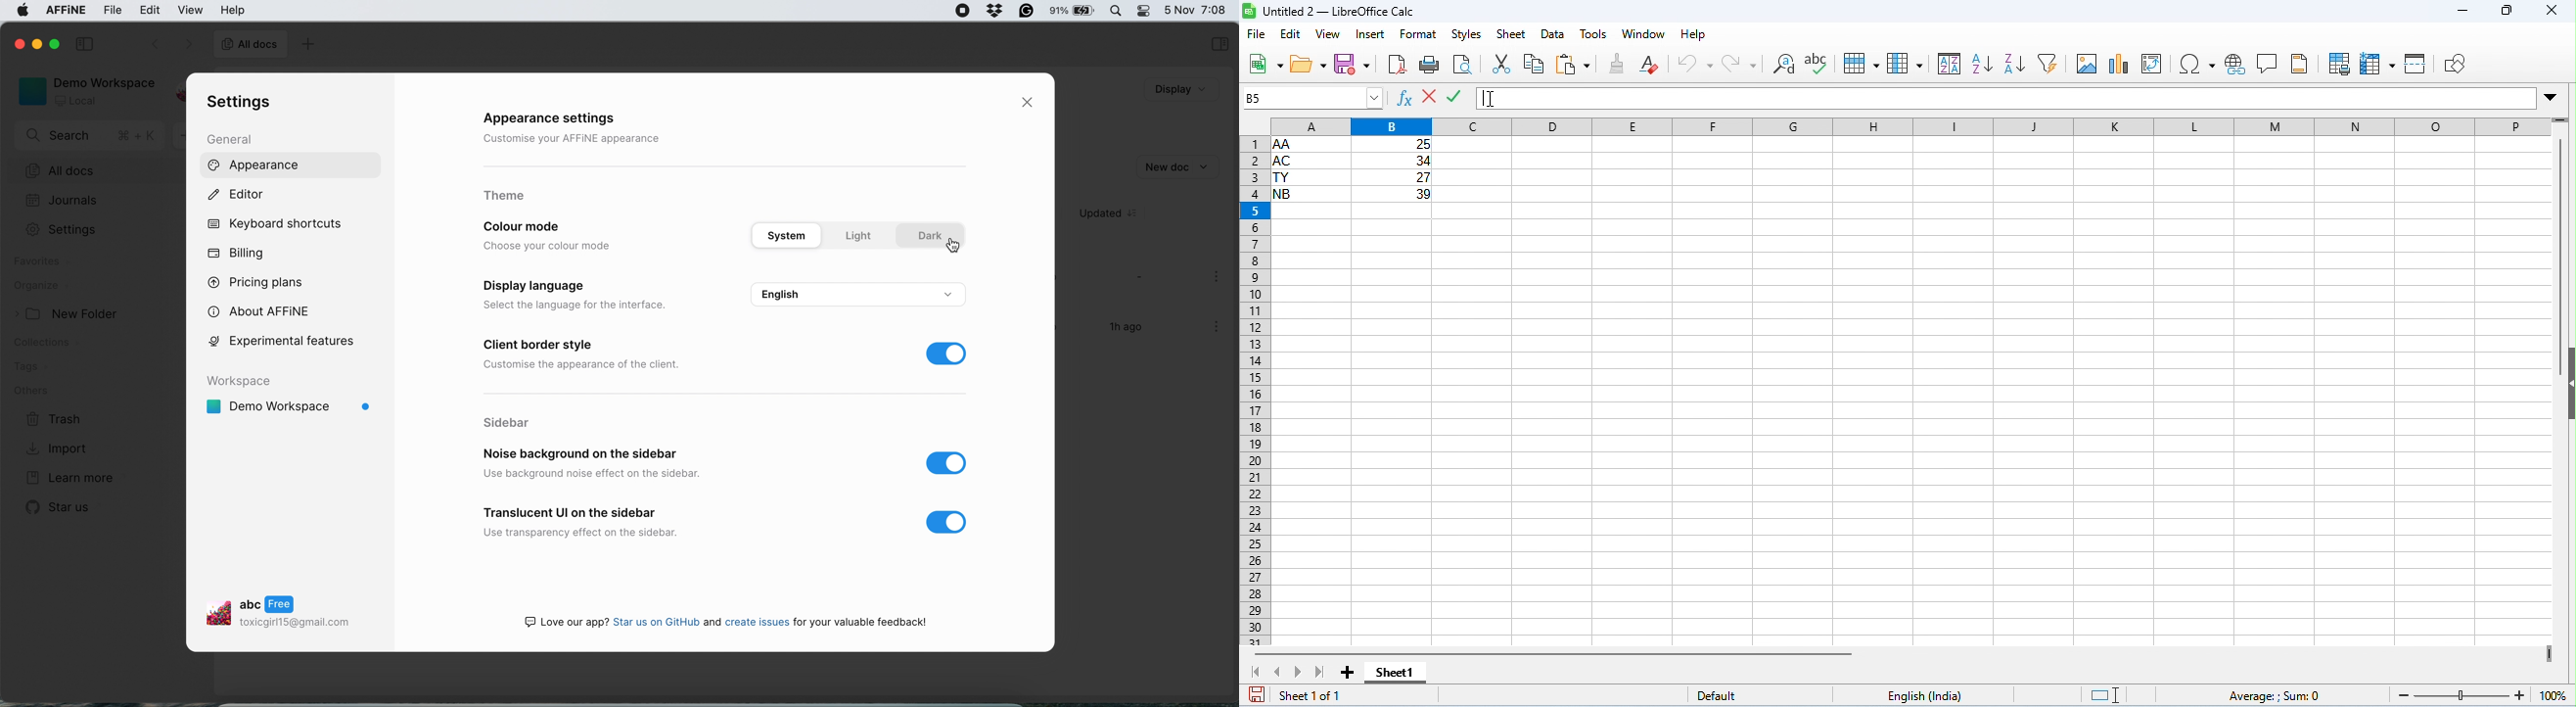 The image size is (2576, 728). I want to click on change email, so click(923, 323).